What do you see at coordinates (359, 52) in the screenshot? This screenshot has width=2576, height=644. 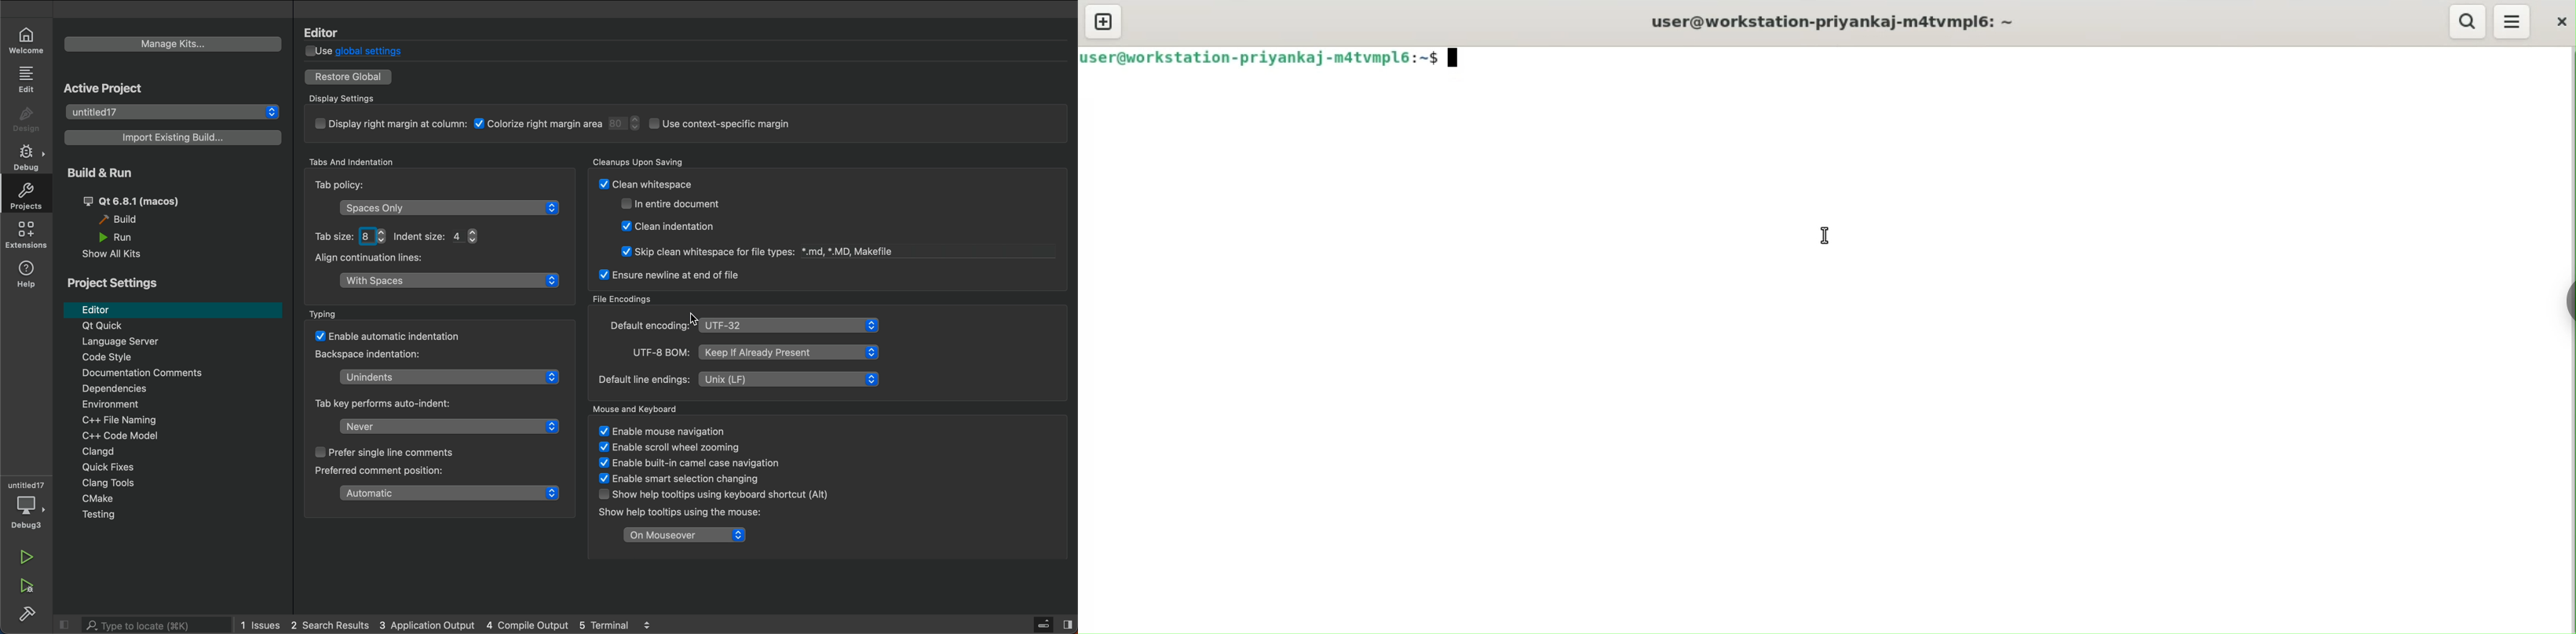 I see `global settings` at bounding box center [359, 52].